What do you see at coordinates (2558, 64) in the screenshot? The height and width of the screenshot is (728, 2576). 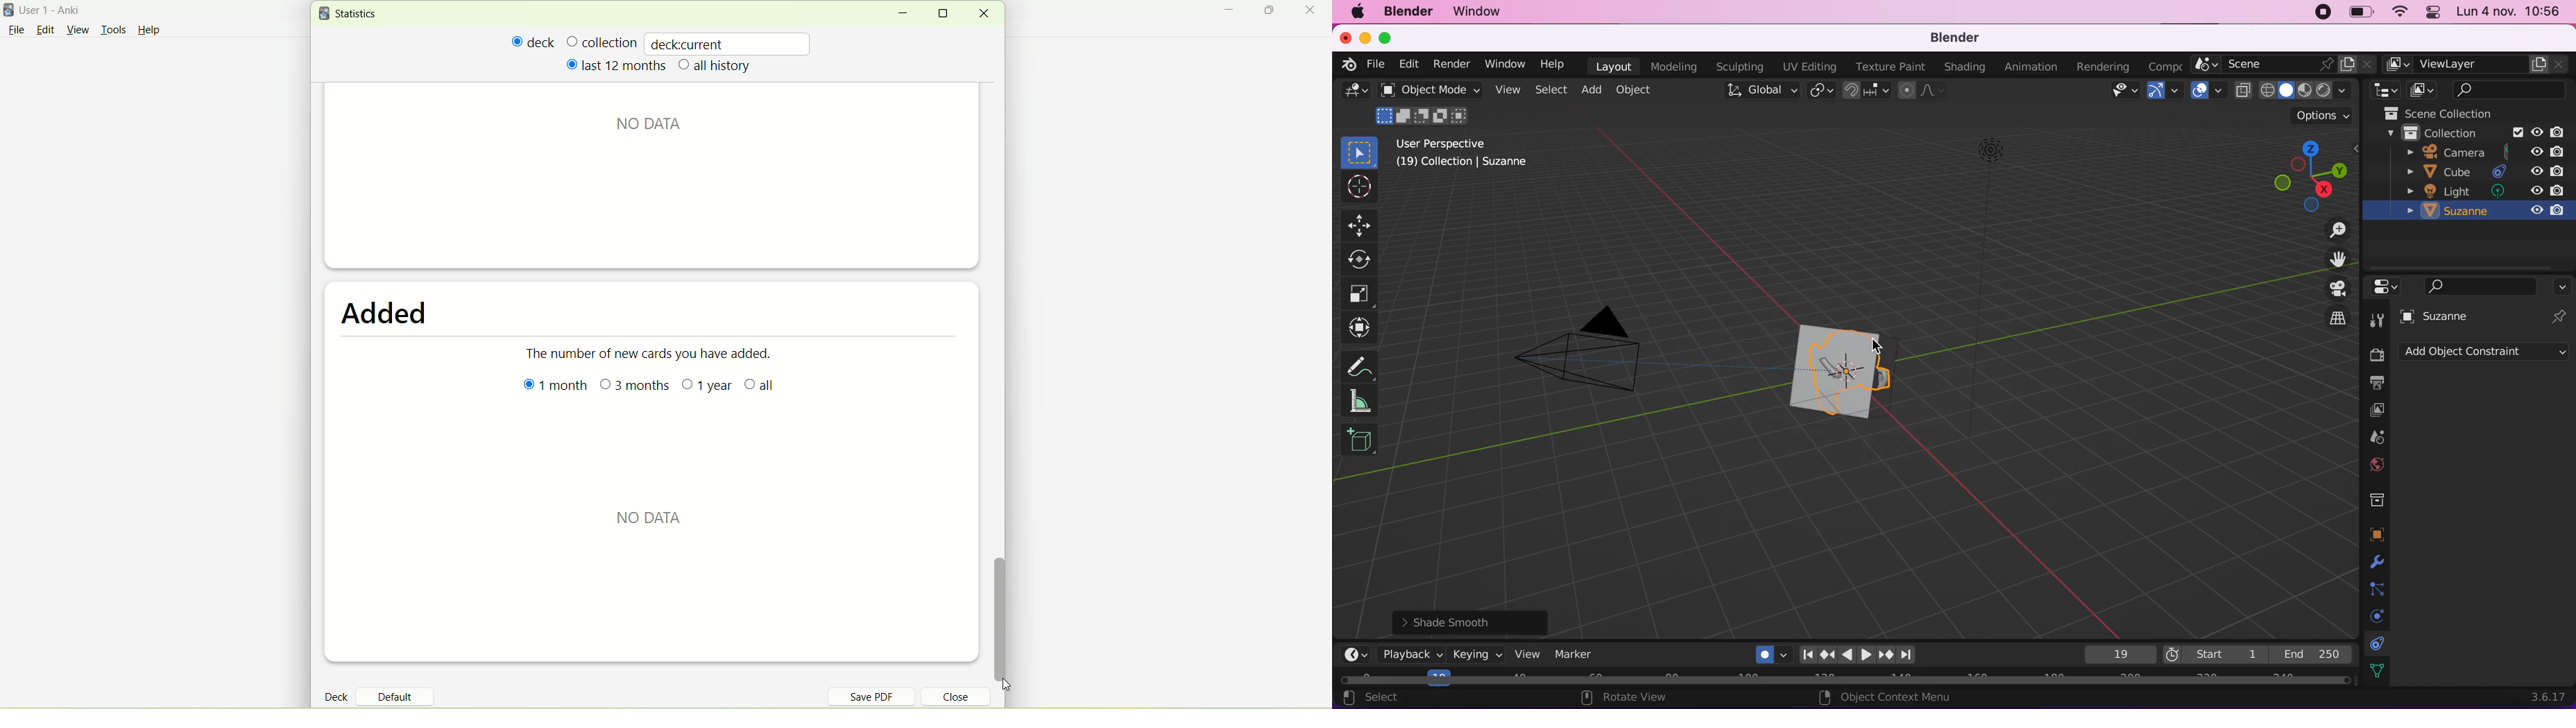 I see `remove layer` at bounding box center [2558, 64].